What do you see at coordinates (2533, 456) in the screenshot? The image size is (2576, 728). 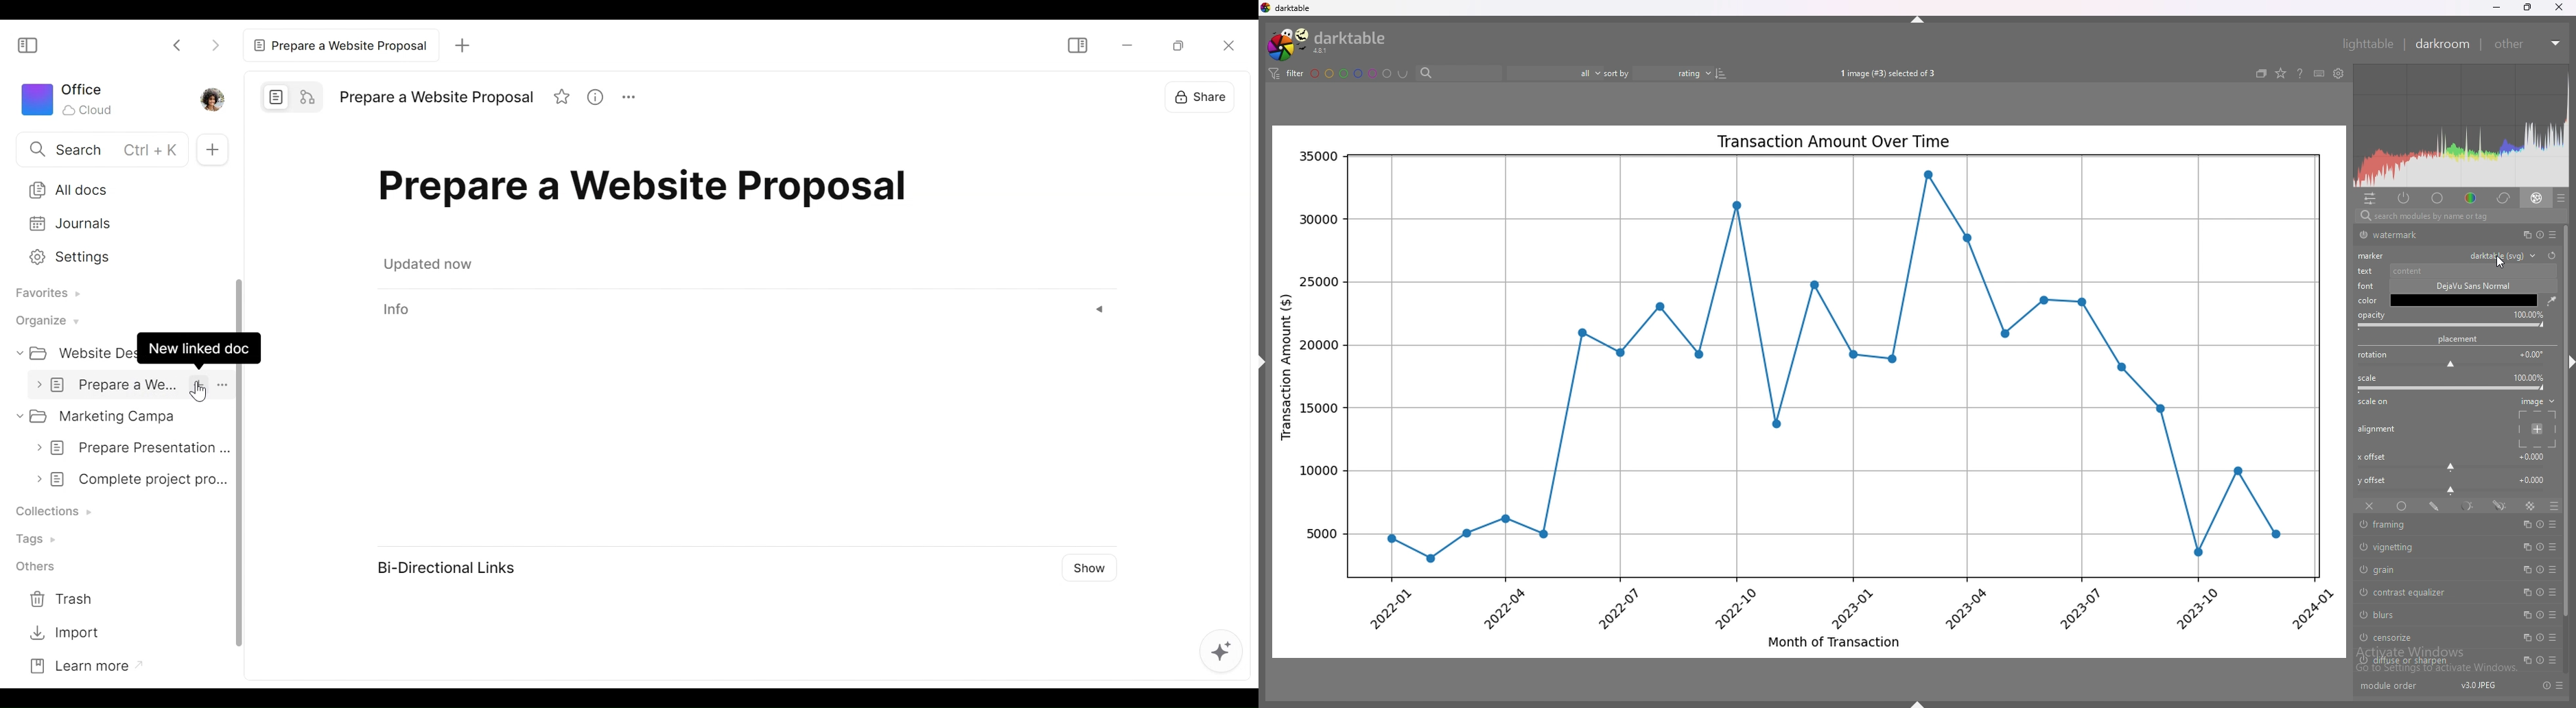 I see `x offset` at bounding box center [2533, 456].